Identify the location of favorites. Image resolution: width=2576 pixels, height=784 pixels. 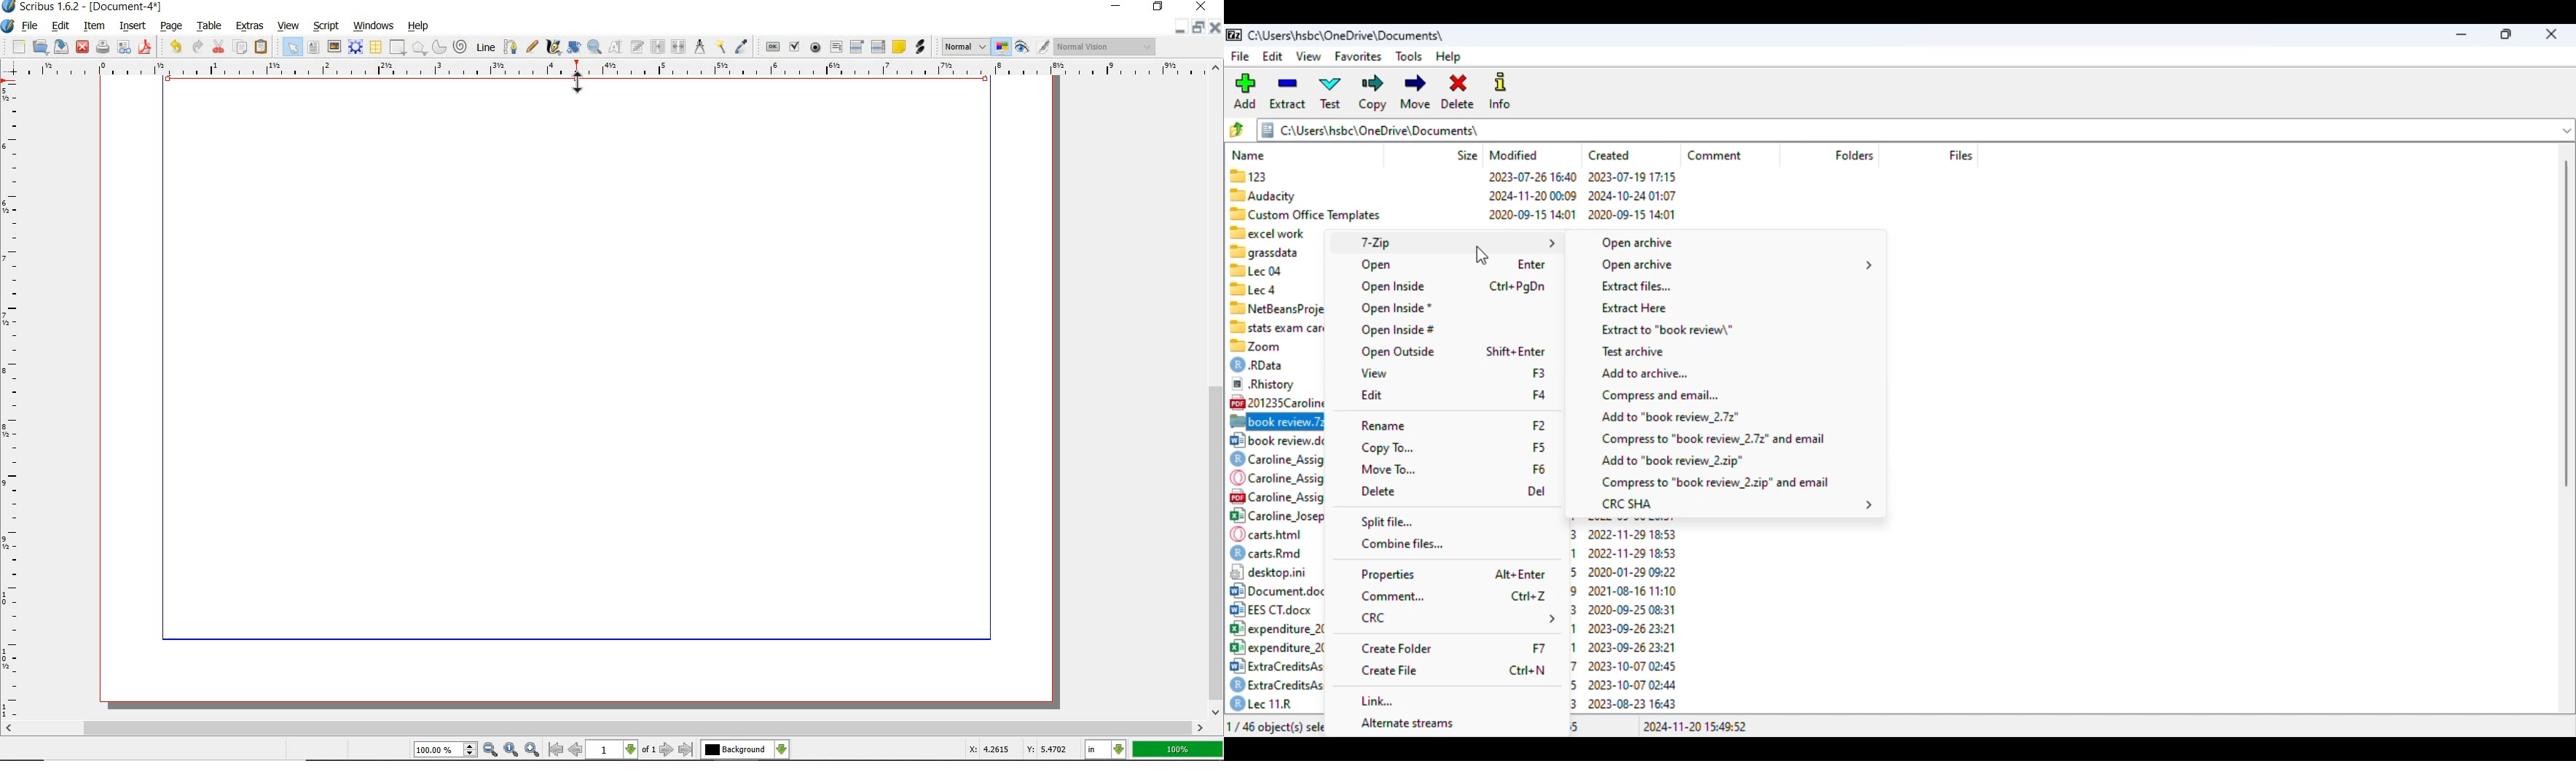
(1359, 57).